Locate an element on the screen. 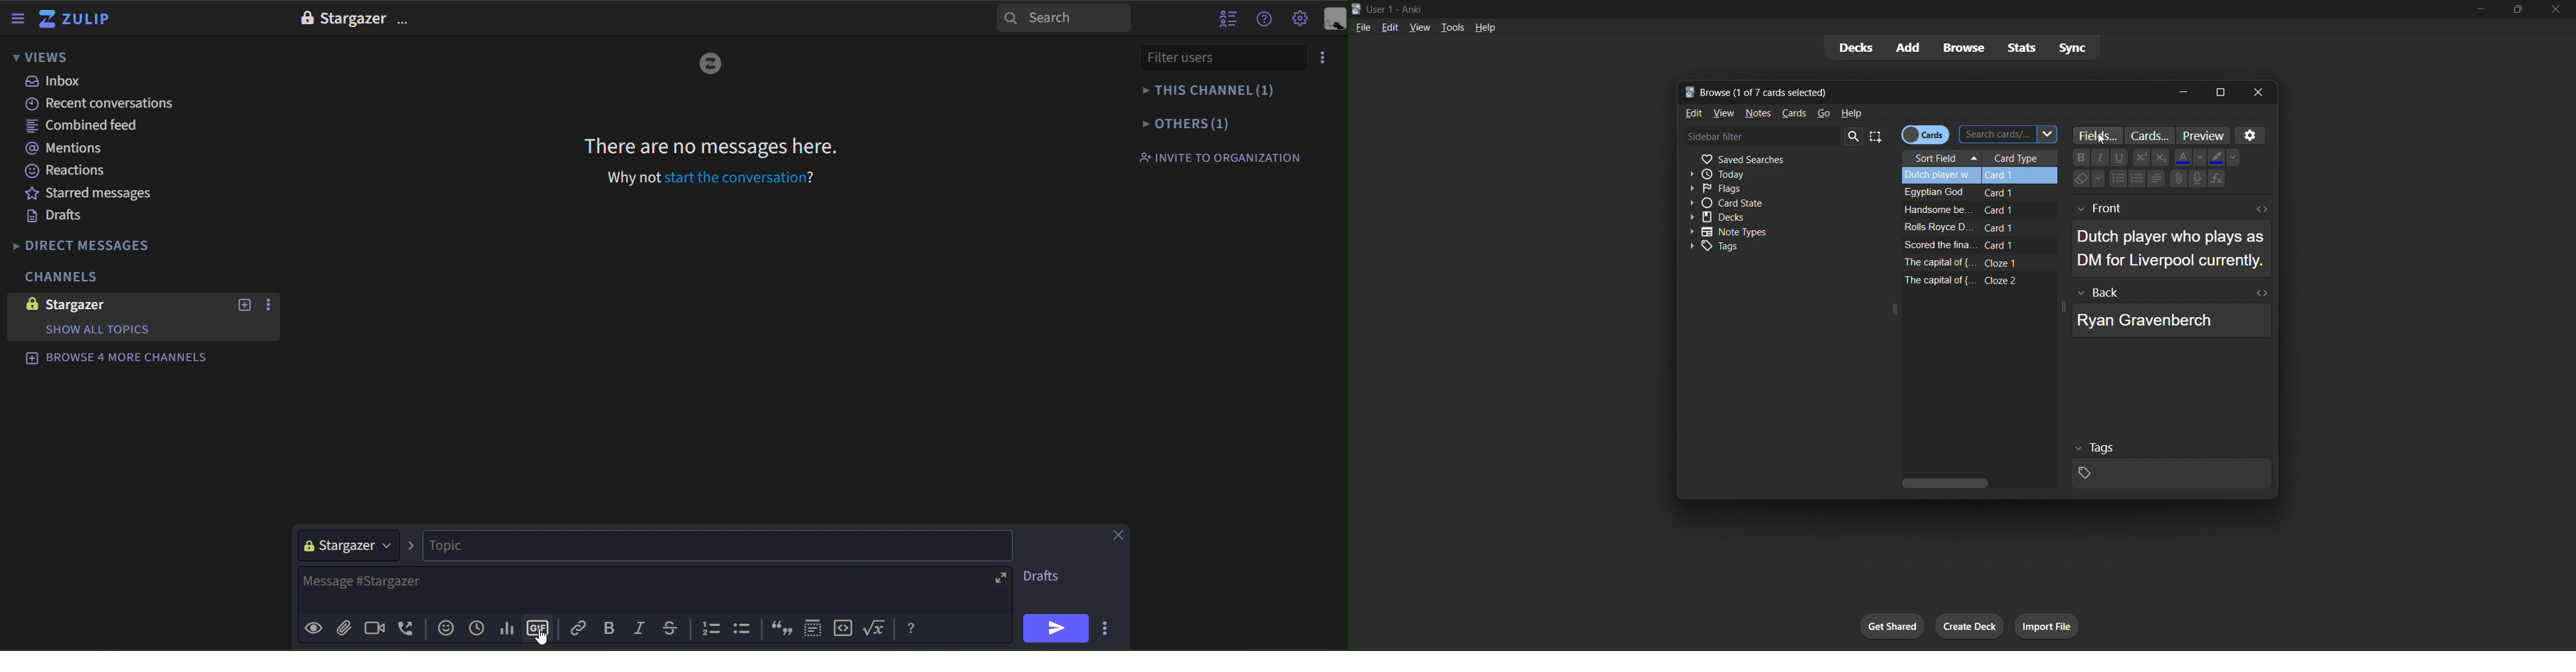 This screenshot has height=672, width=2576. title bar is located at coordinates (1923, 91).